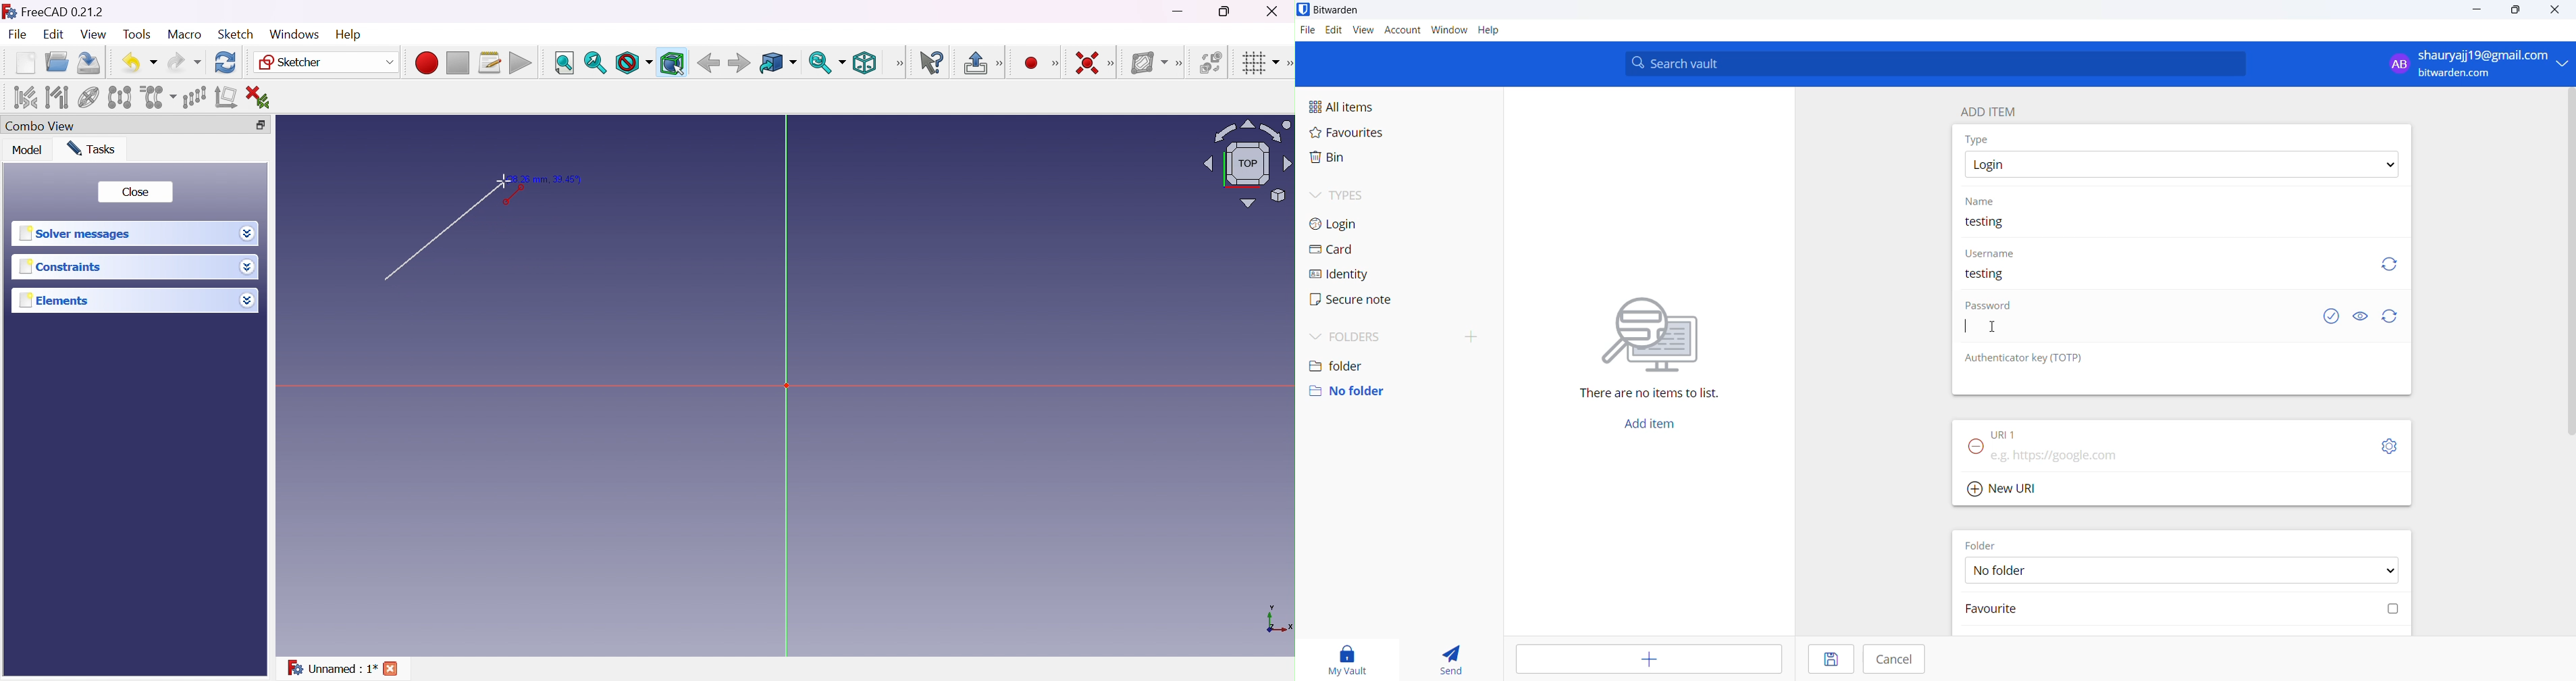 This screenshot has height=700, width=2576. Describe the element at coordinates (348, 33) in the screenshot. I see `Help` at that location.